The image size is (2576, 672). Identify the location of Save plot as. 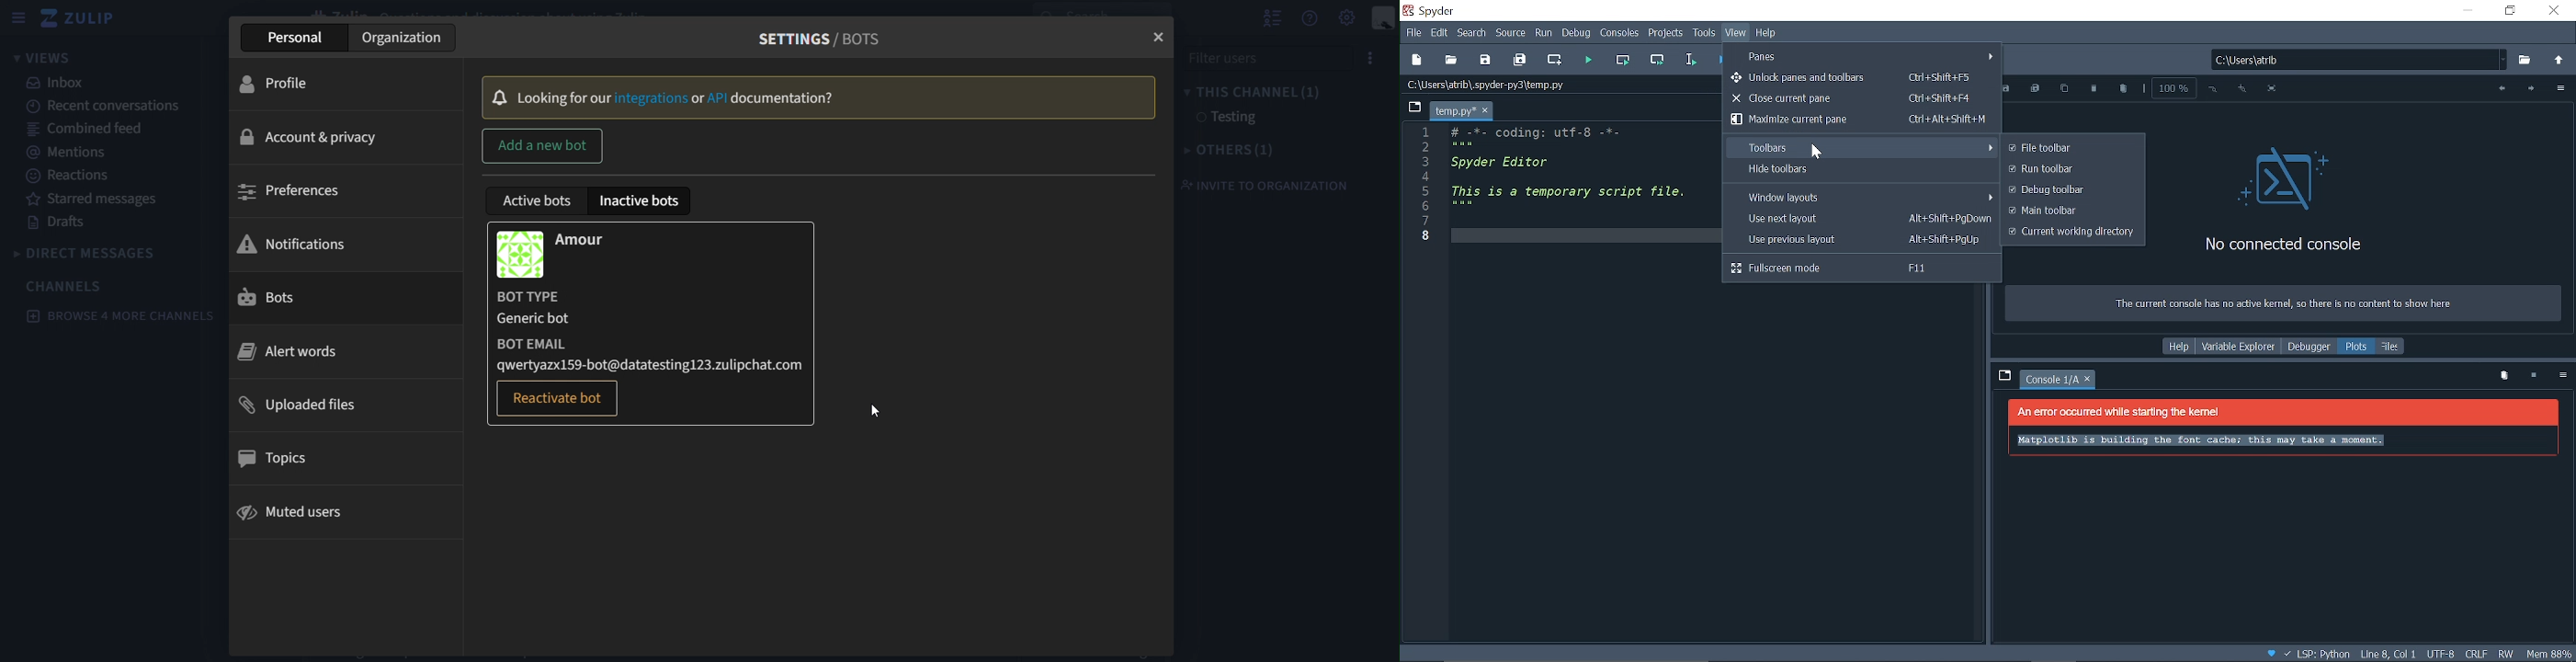
(2007, 89).